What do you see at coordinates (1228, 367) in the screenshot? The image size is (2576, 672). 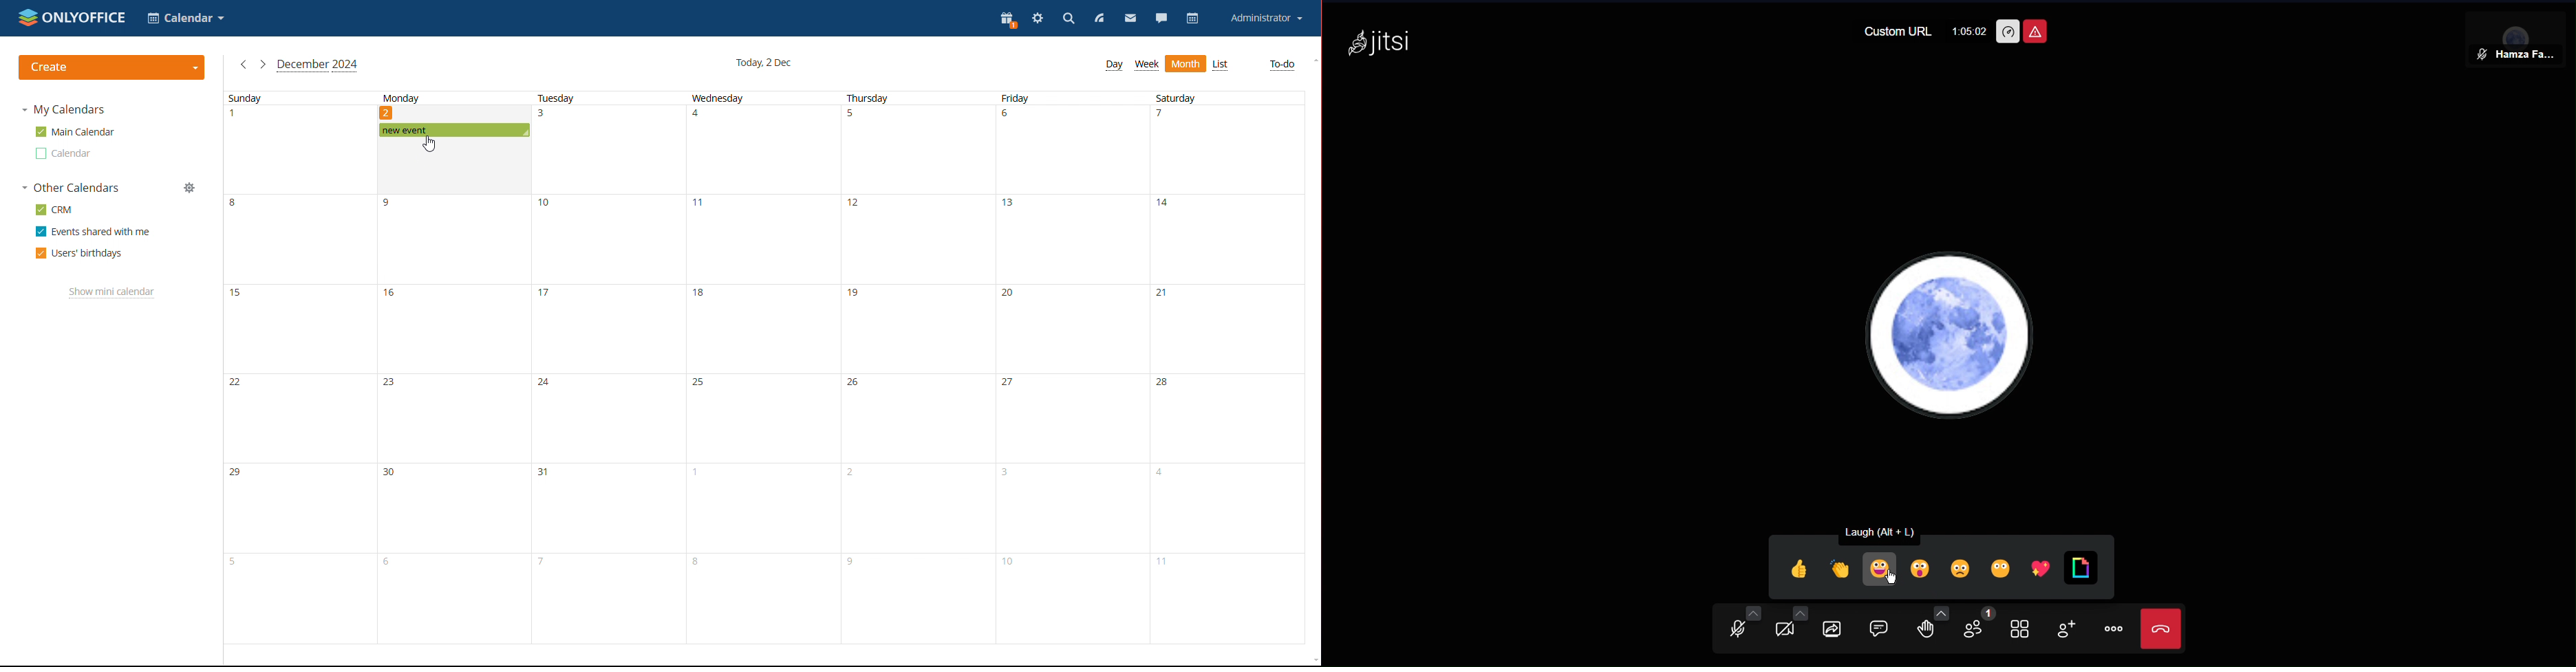 I see `saturday` at bounding box center [1228, 367].